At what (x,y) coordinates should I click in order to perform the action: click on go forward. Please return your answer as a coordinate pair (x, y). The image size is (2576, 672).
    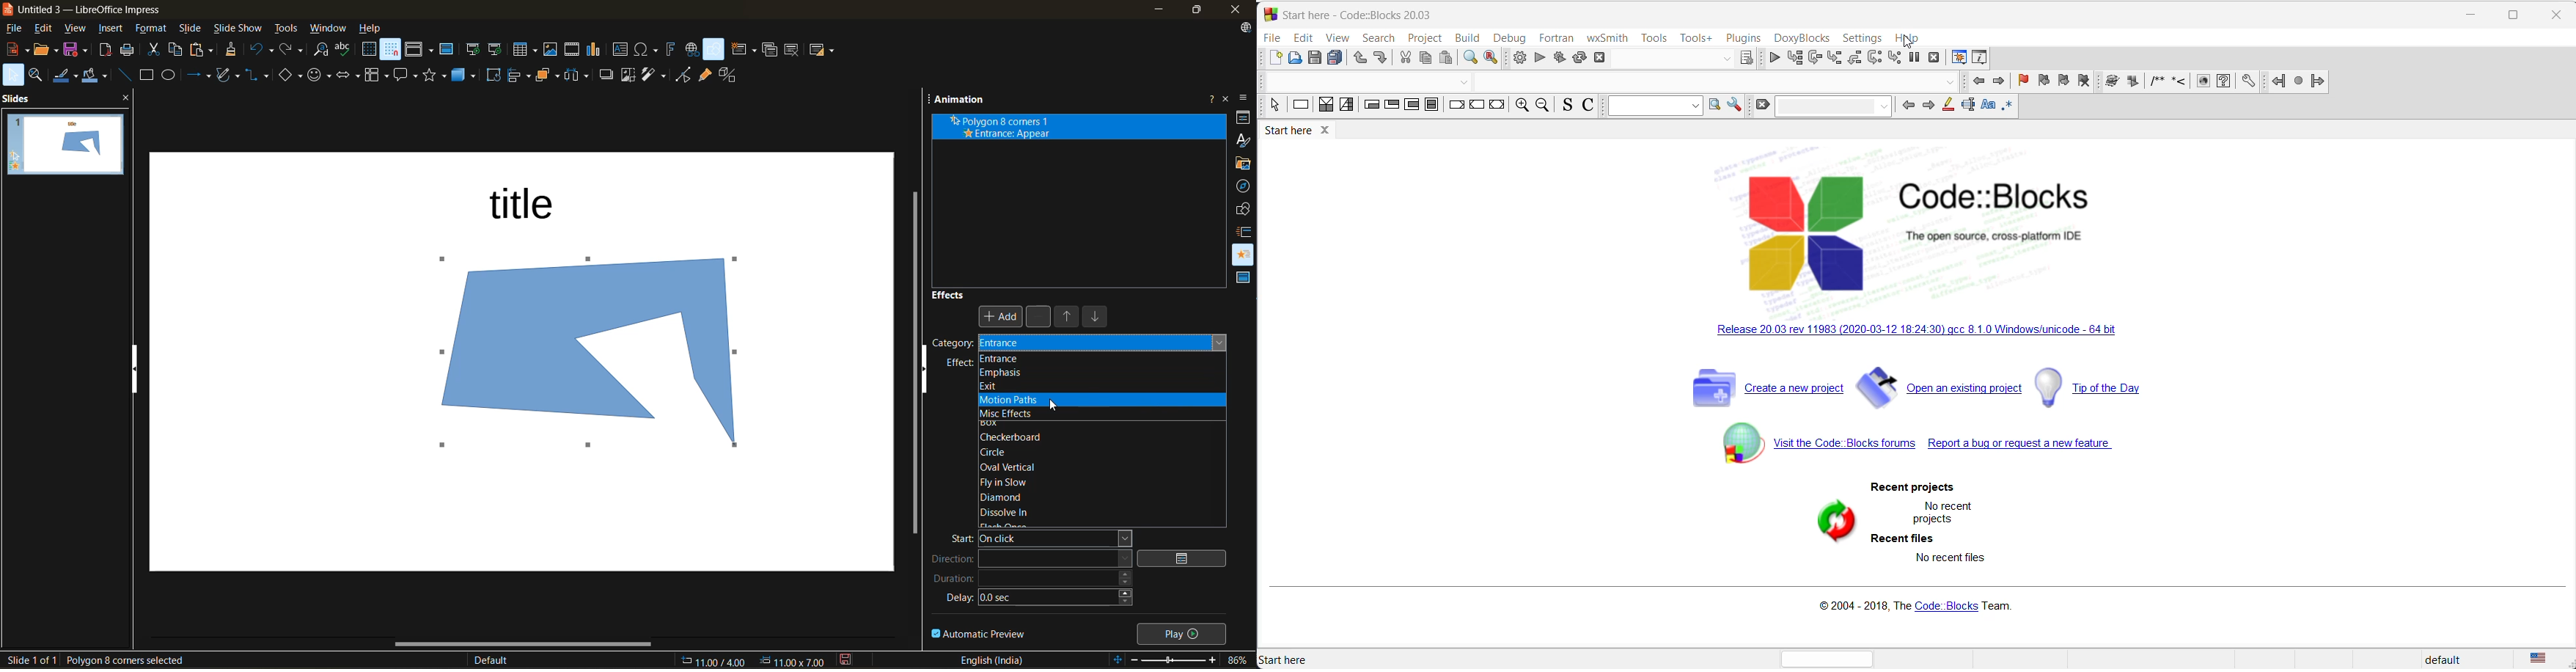
    Looking at the image, I should click on (1997, 83).